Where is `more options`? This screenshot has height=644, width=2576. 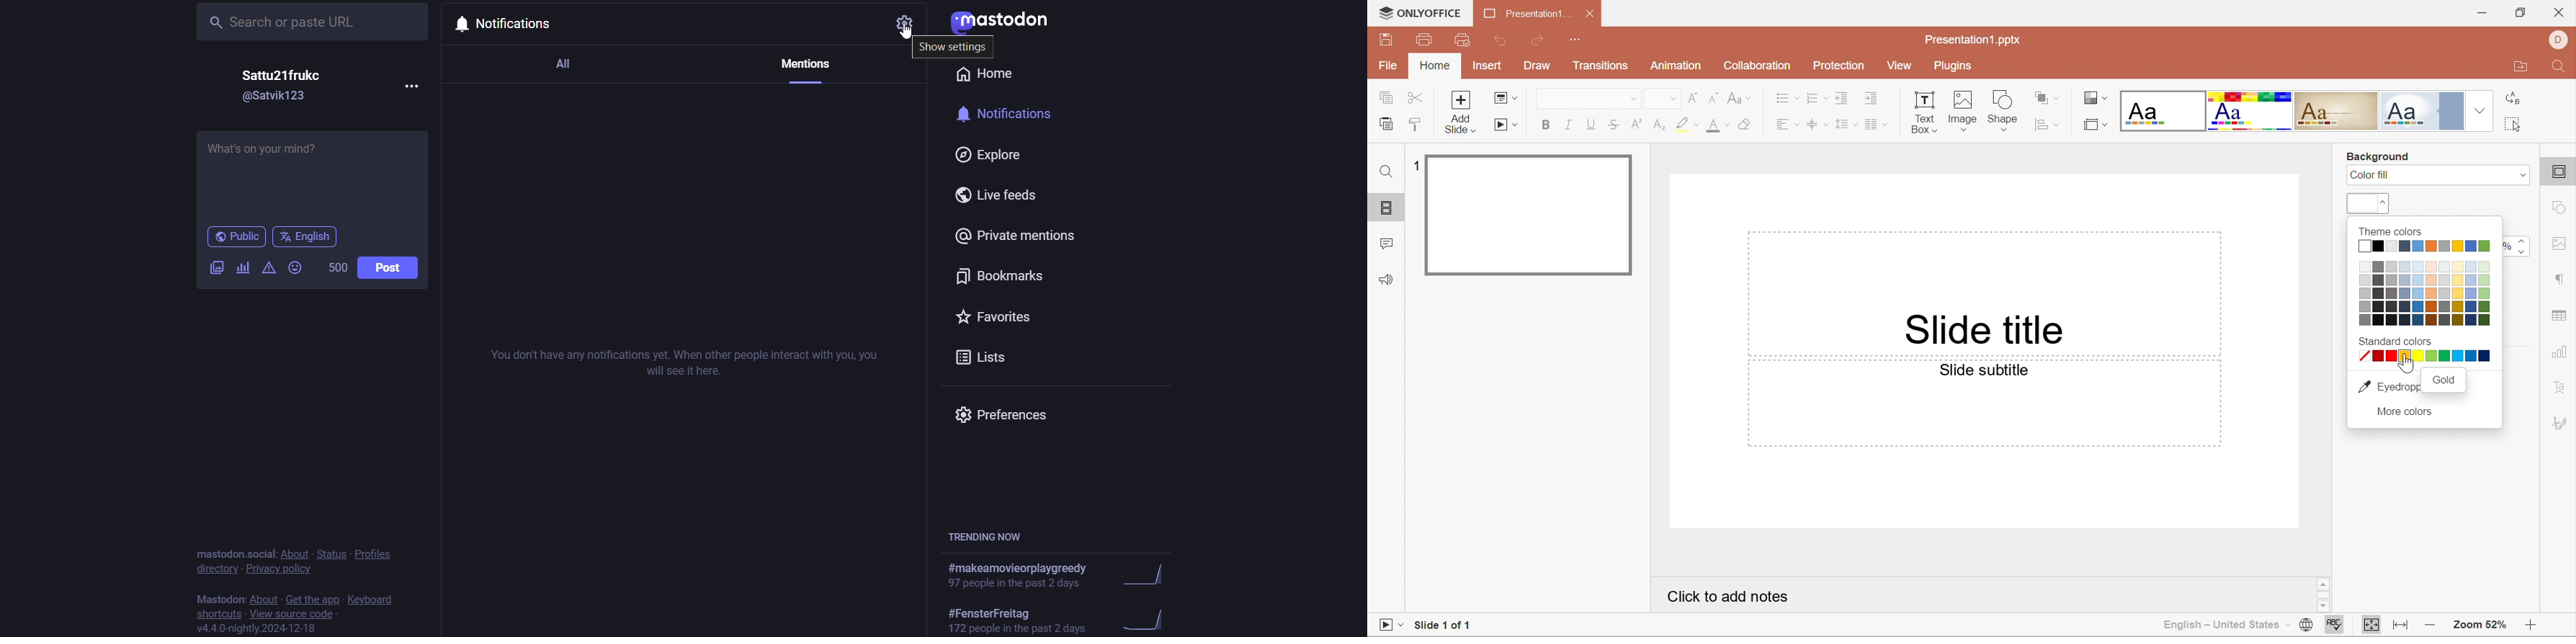
more options is located at coordinates (412, 86).